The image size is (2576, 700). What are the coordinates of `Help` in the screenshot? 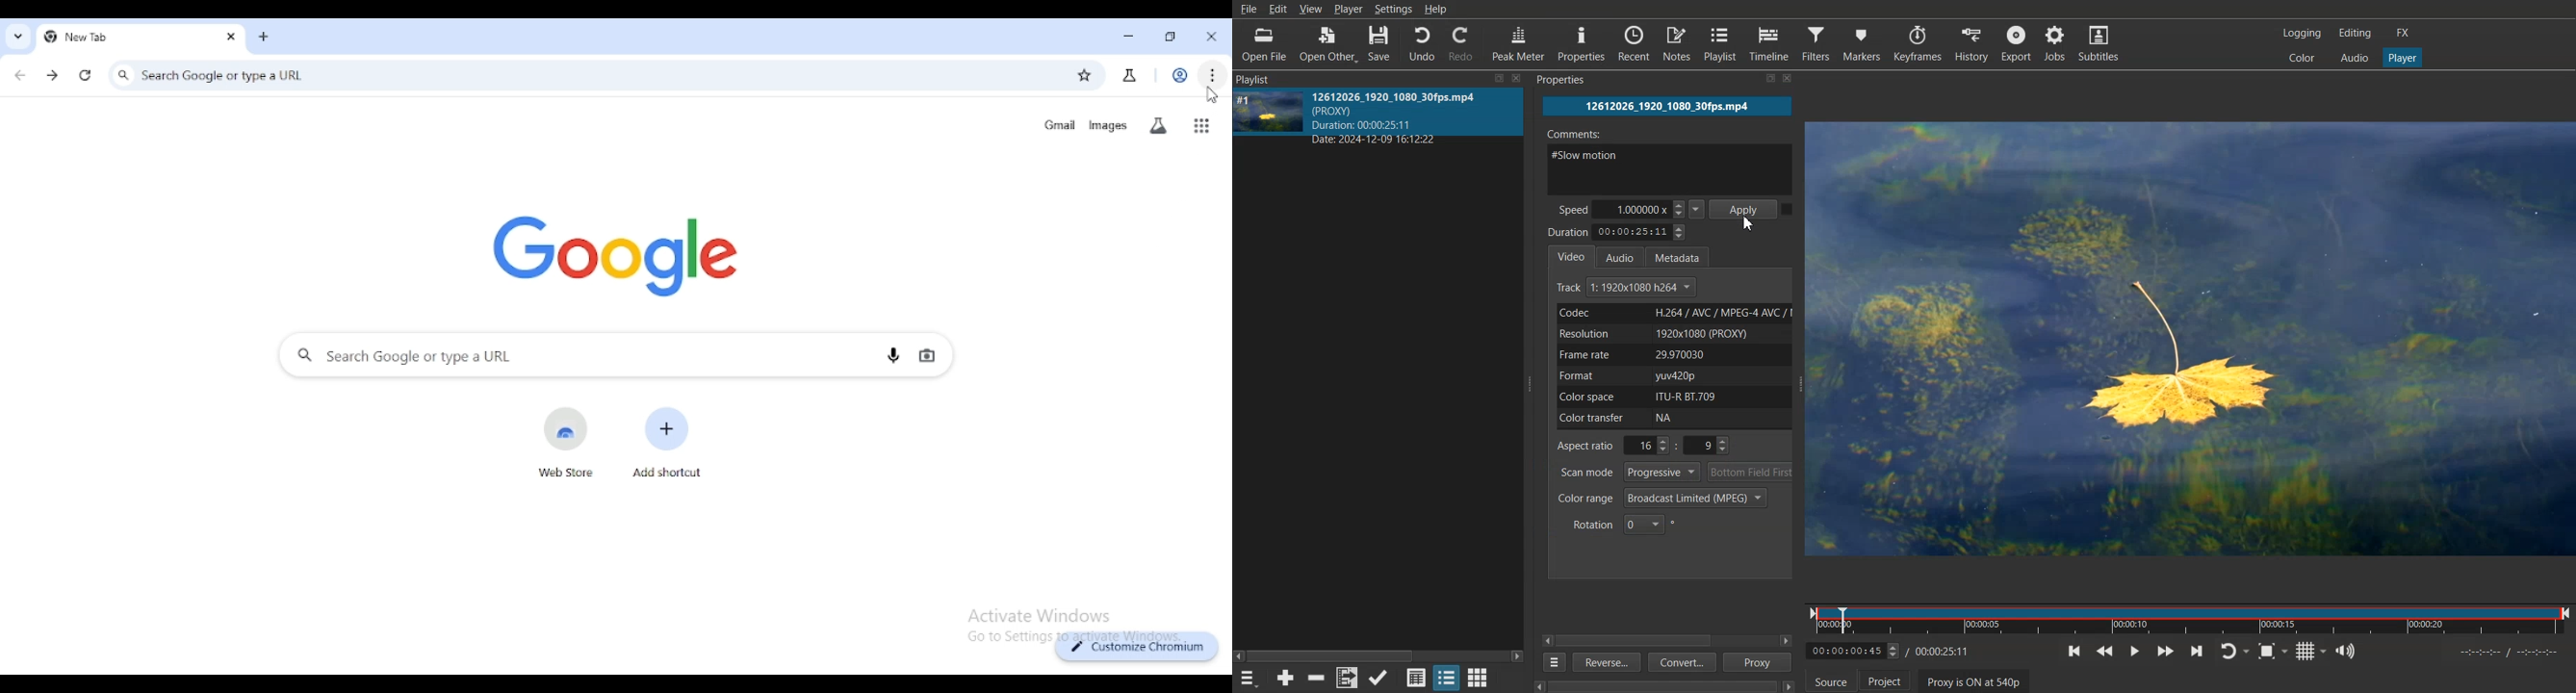 It's located at (1436, 9).